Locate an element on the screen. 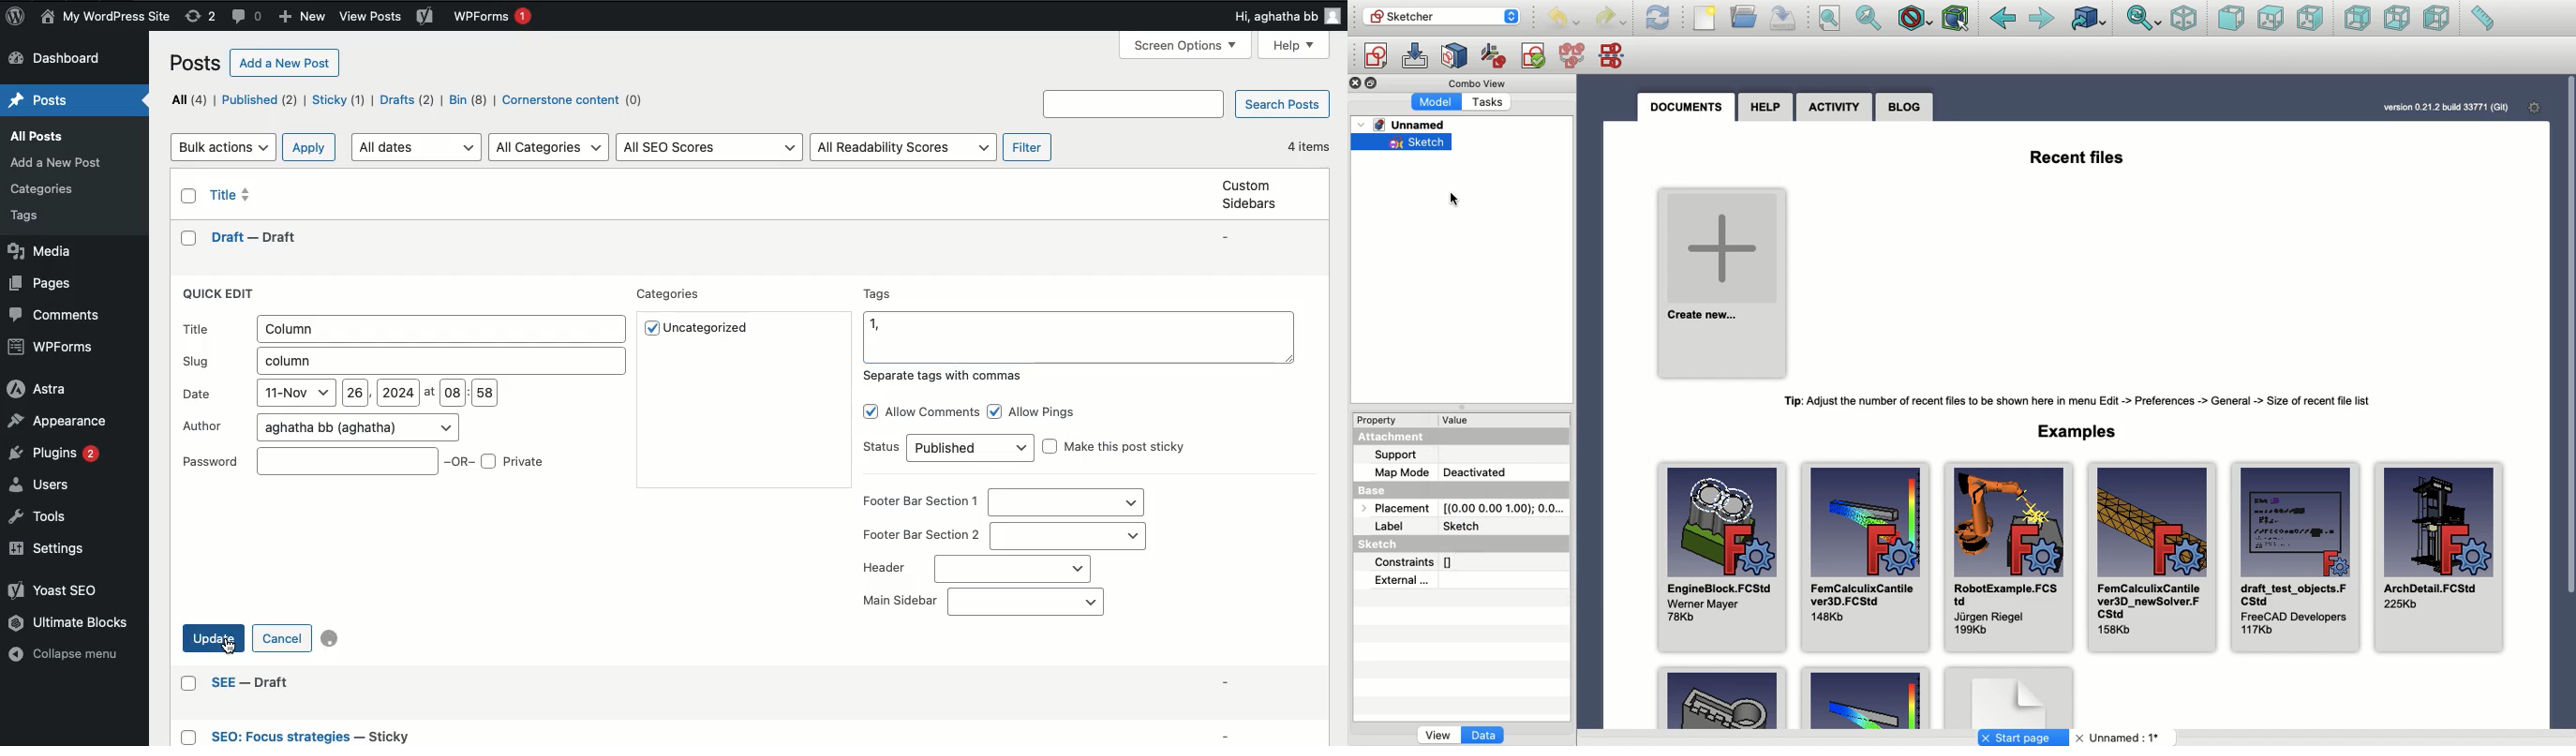  Create sketch  is located at coordinates (1375, 58).